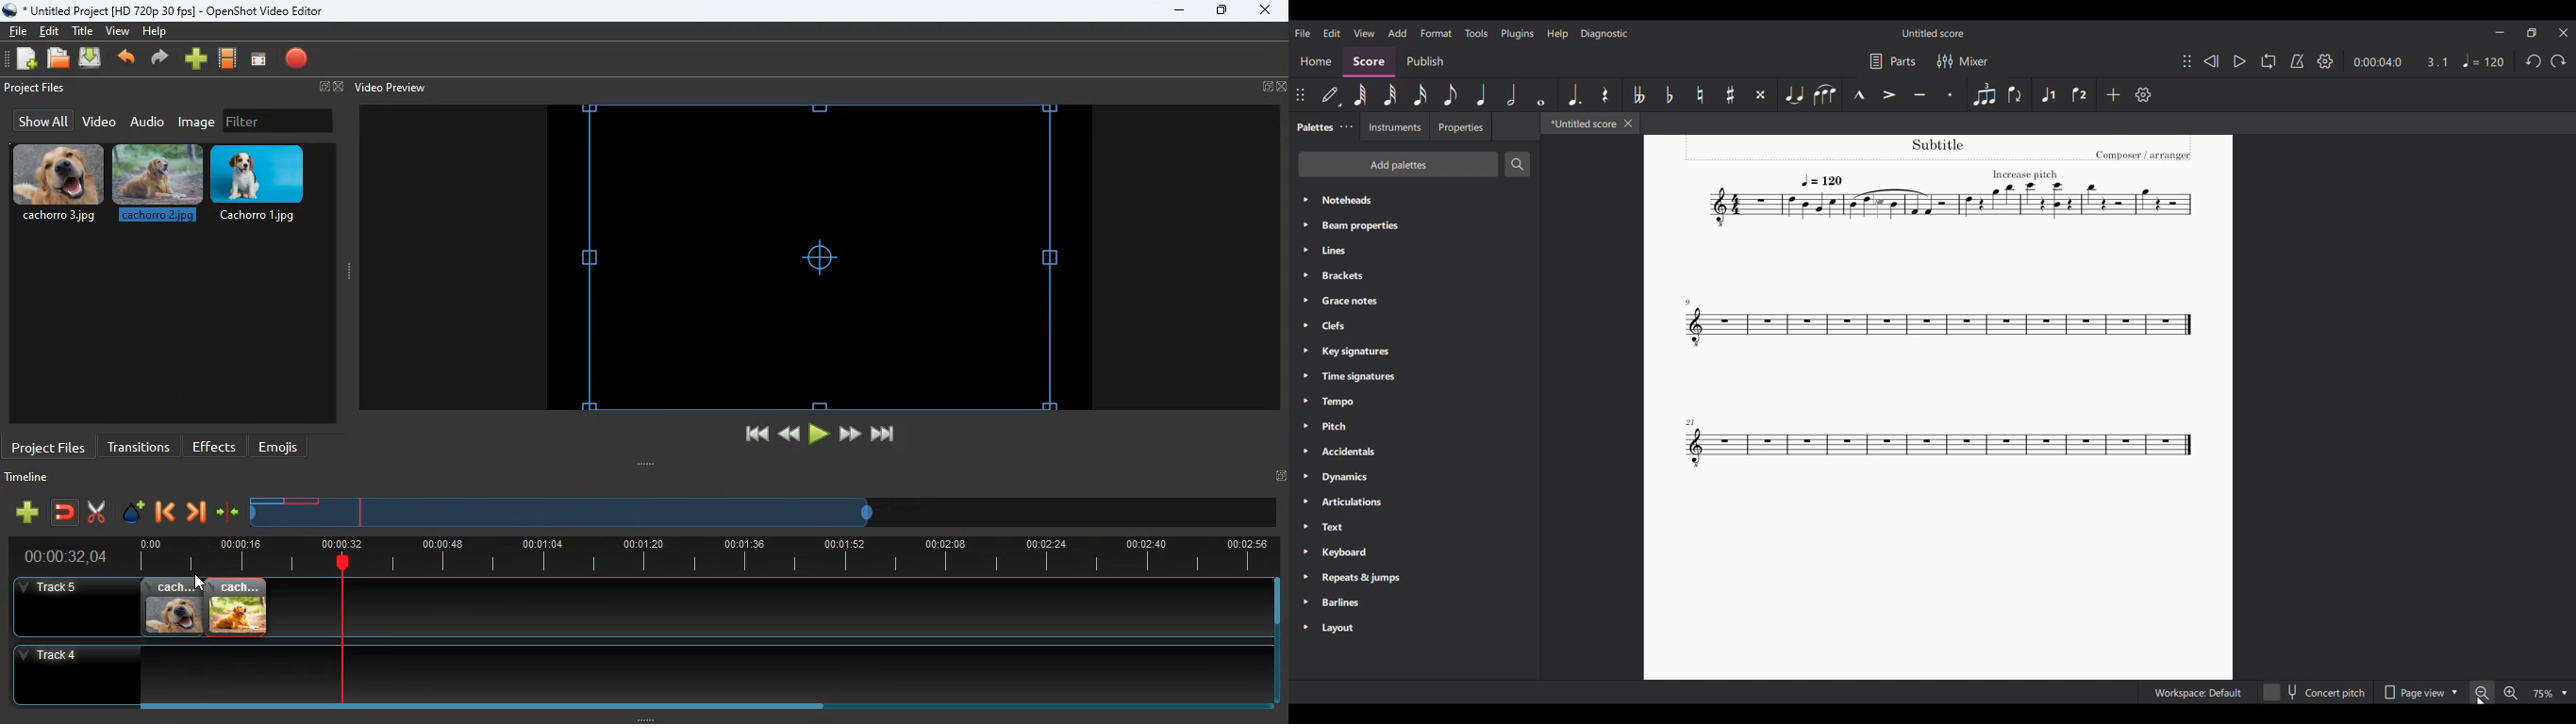 The width and height of the screenshot is (2576, 728). Describe the element at coordinates (2437, 62) in the screenshot. I see `Current ratio` at that location.